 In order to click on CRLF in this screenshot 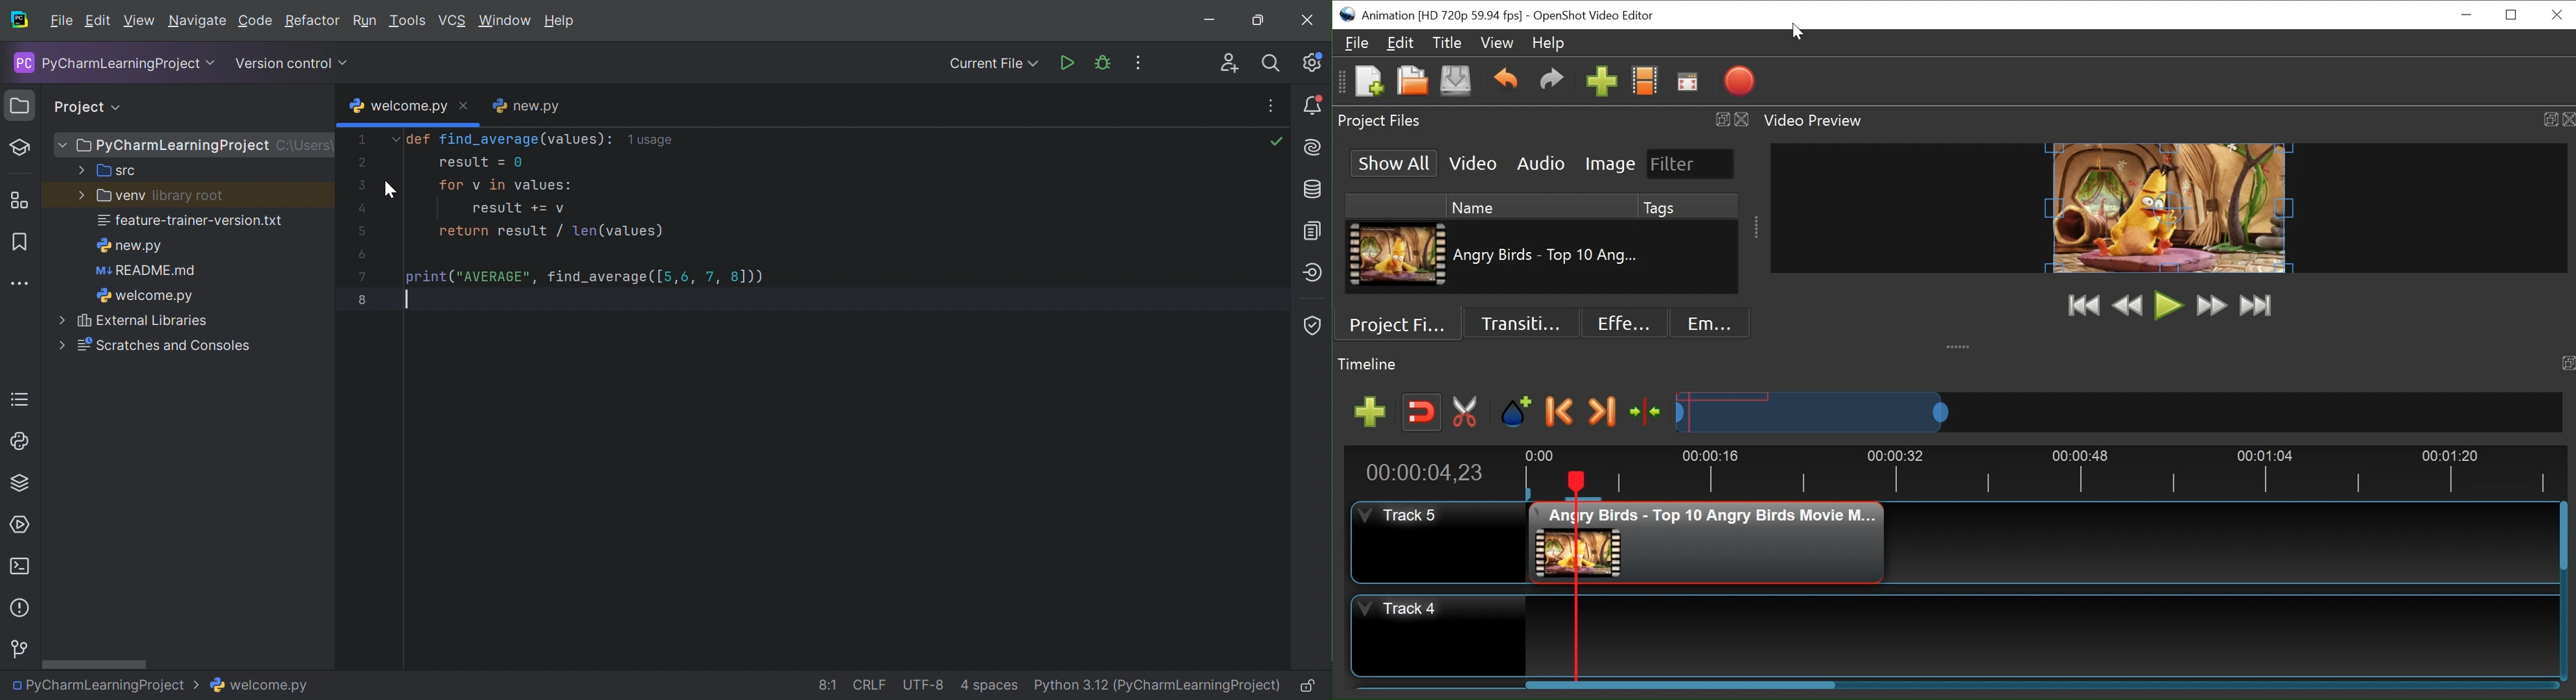, I will do `click(870, 683)`.